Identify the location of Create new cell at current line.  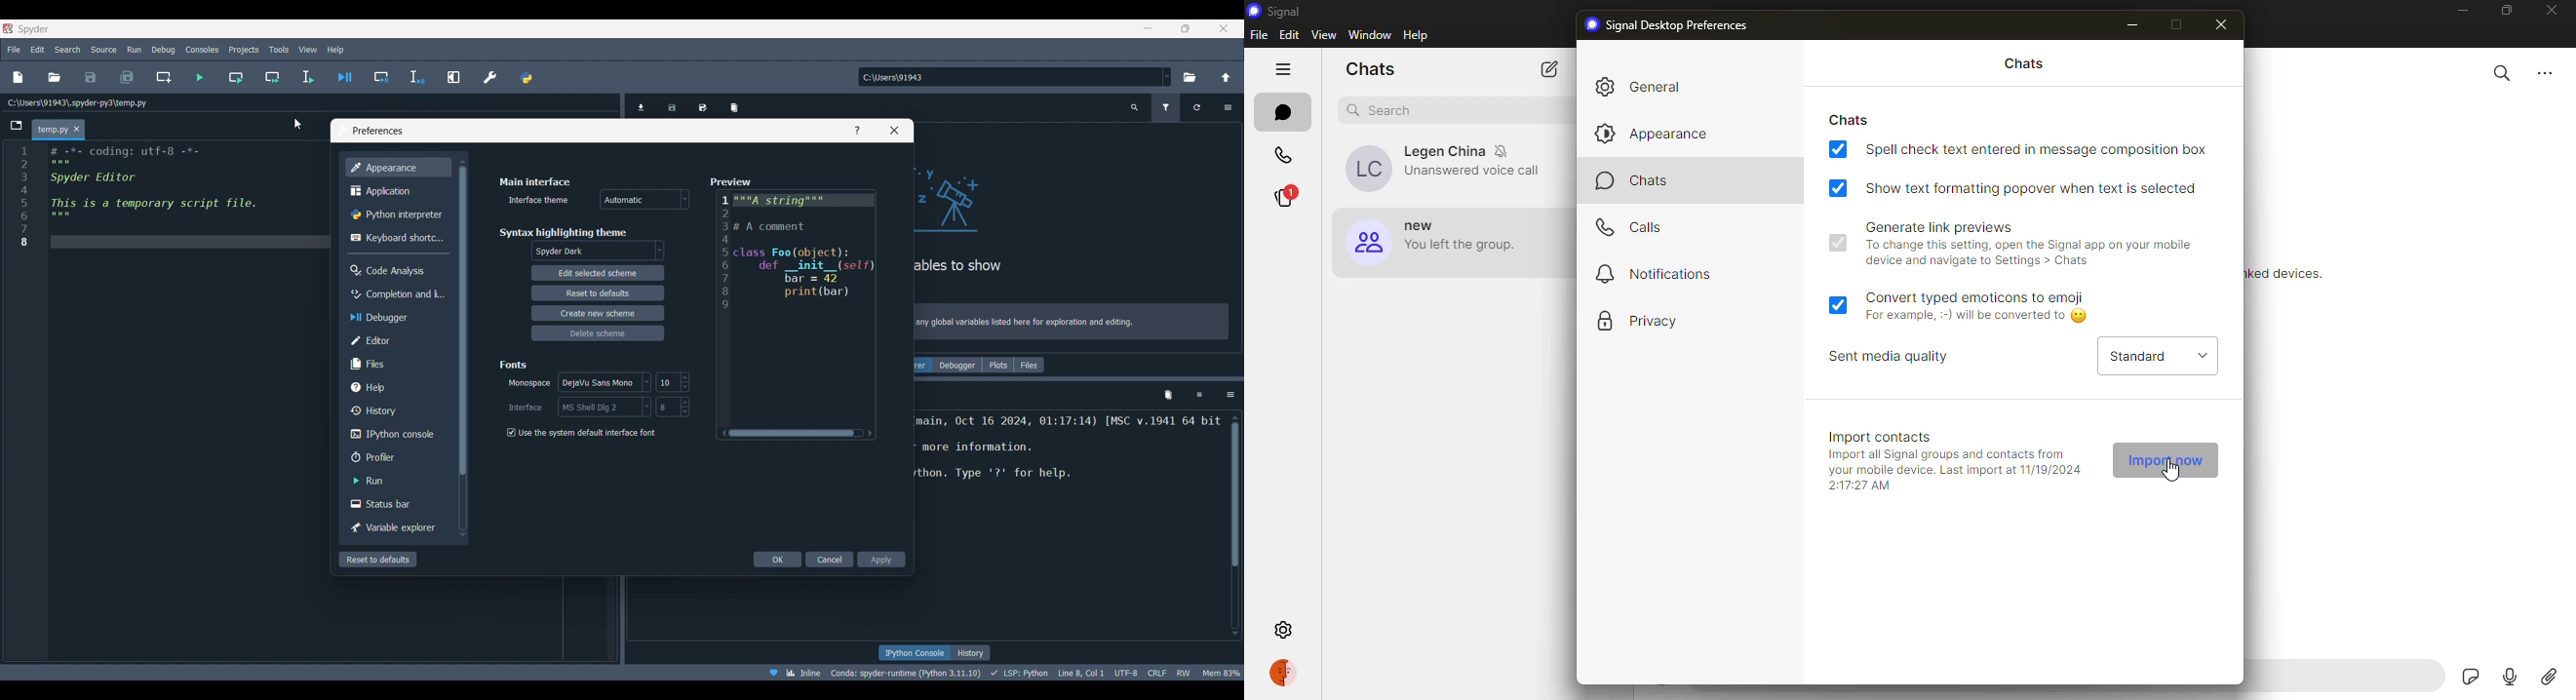
(163, 78).